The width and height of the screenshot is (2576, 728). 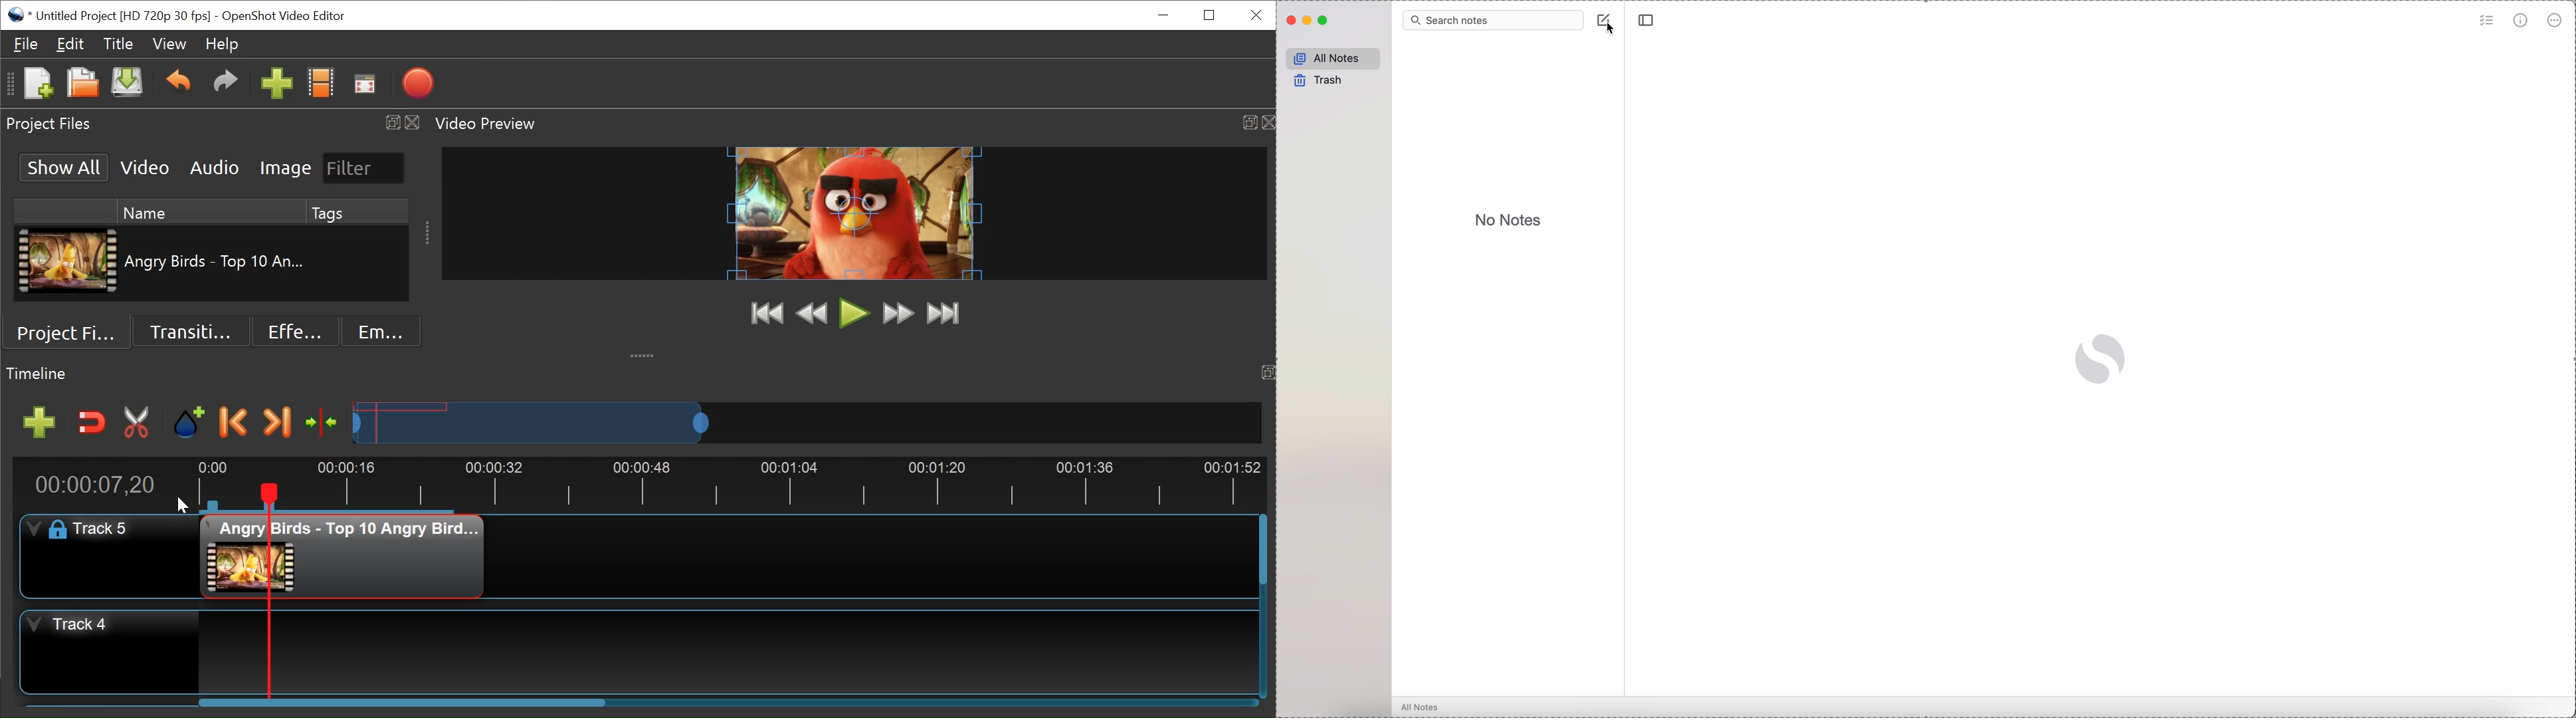 What do you see at coordinates (138, 423) in the screenshot?
I see `Razor` at bounding box center [138, 423].